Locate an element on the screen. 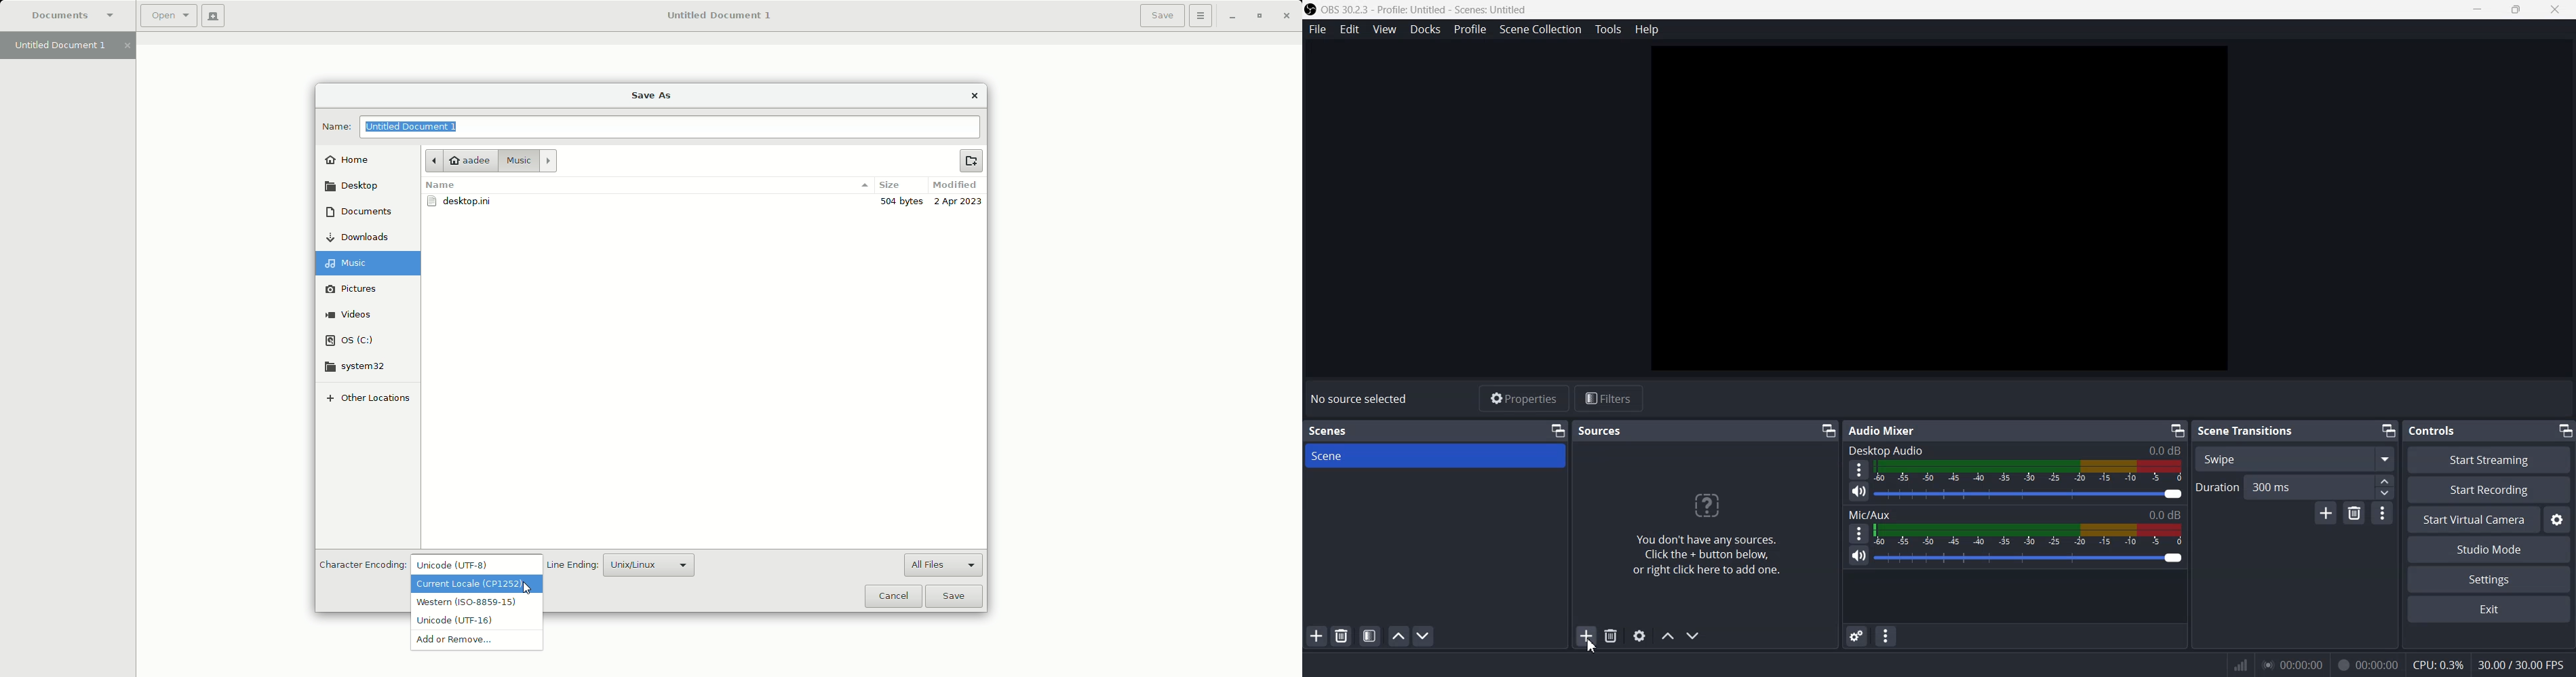 This screenshot has width=2576, height=700. Open source Properties is located at coordinates (1639, 635).